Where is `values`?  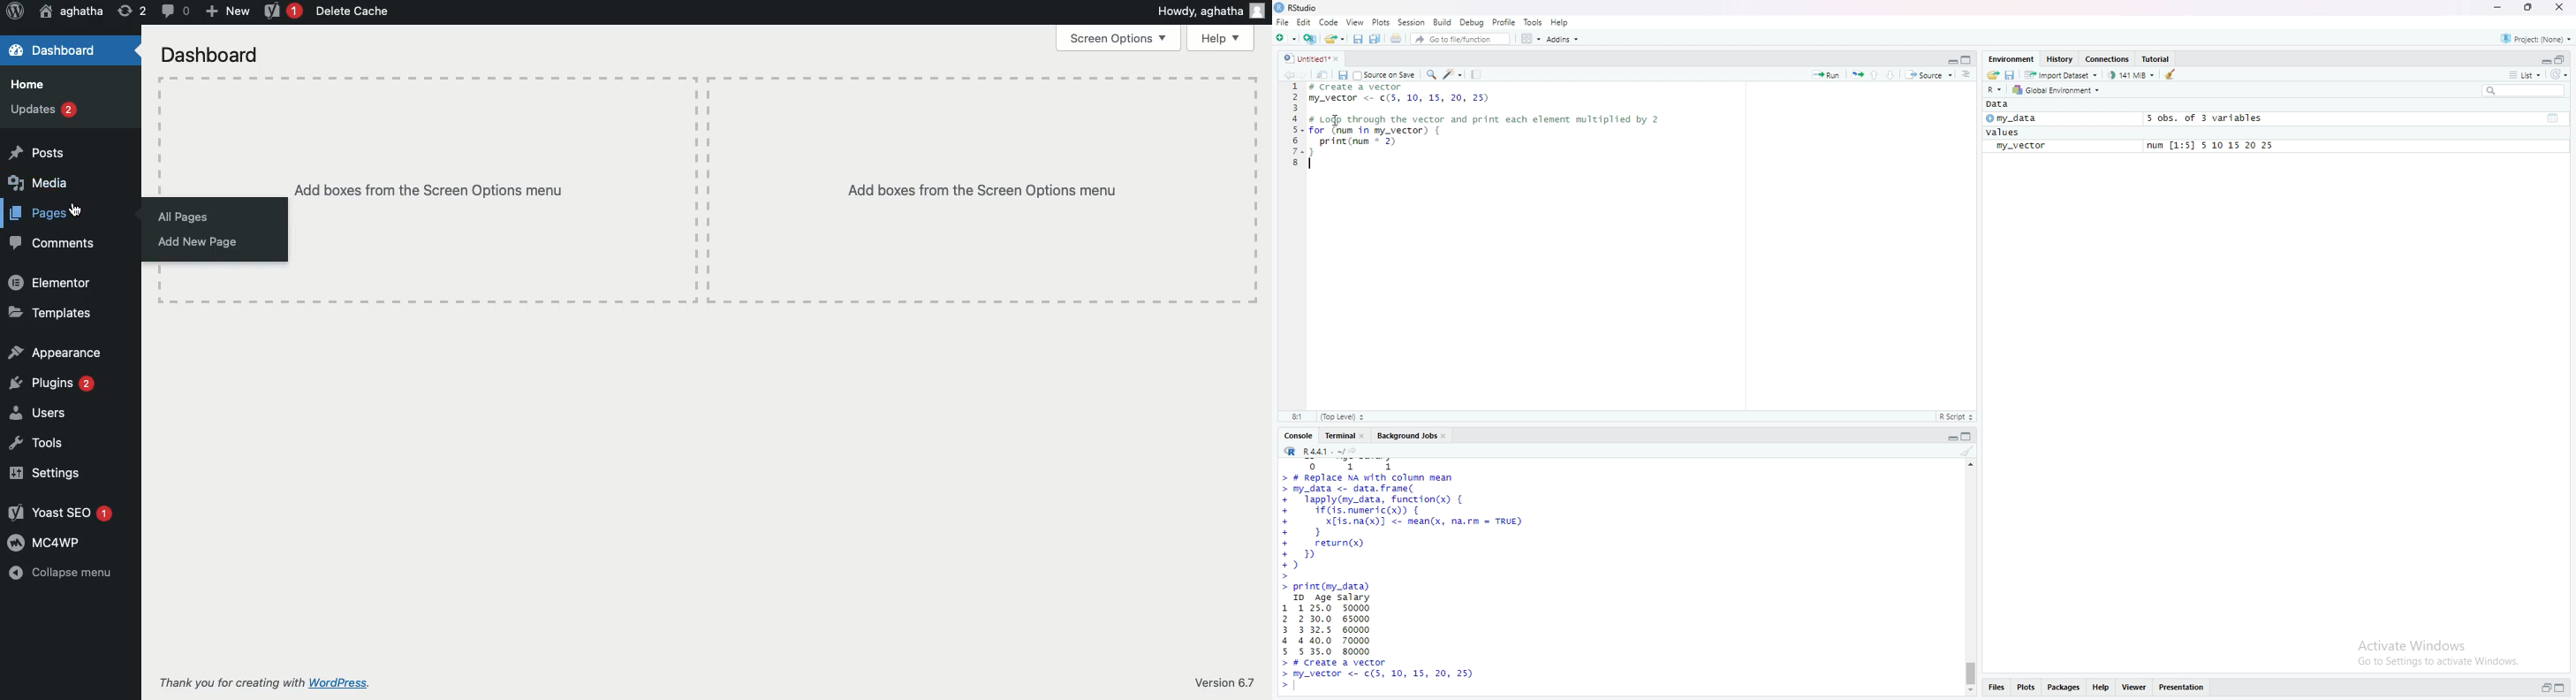 values is located at coordinates (2005, 133).